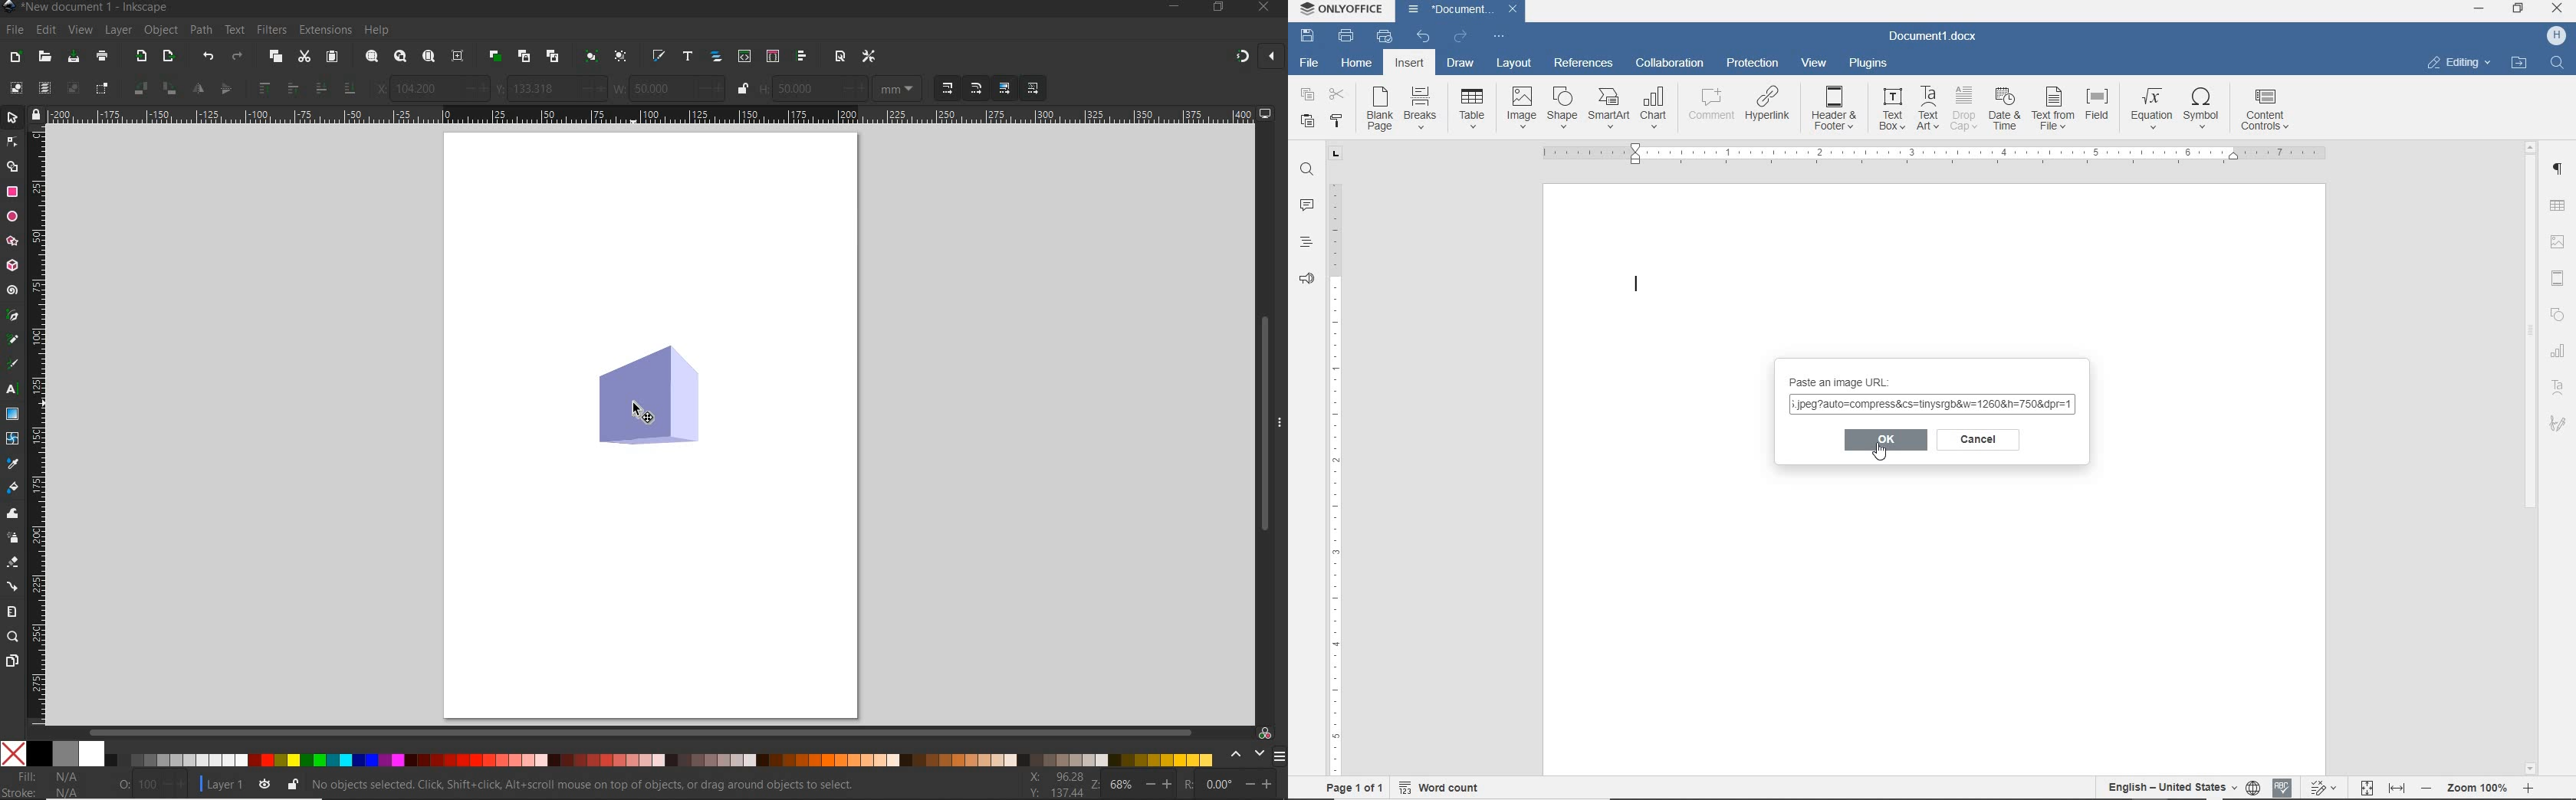 This screenshot has height=812, width=2576. I want to click on copy, so click(1306, 96).